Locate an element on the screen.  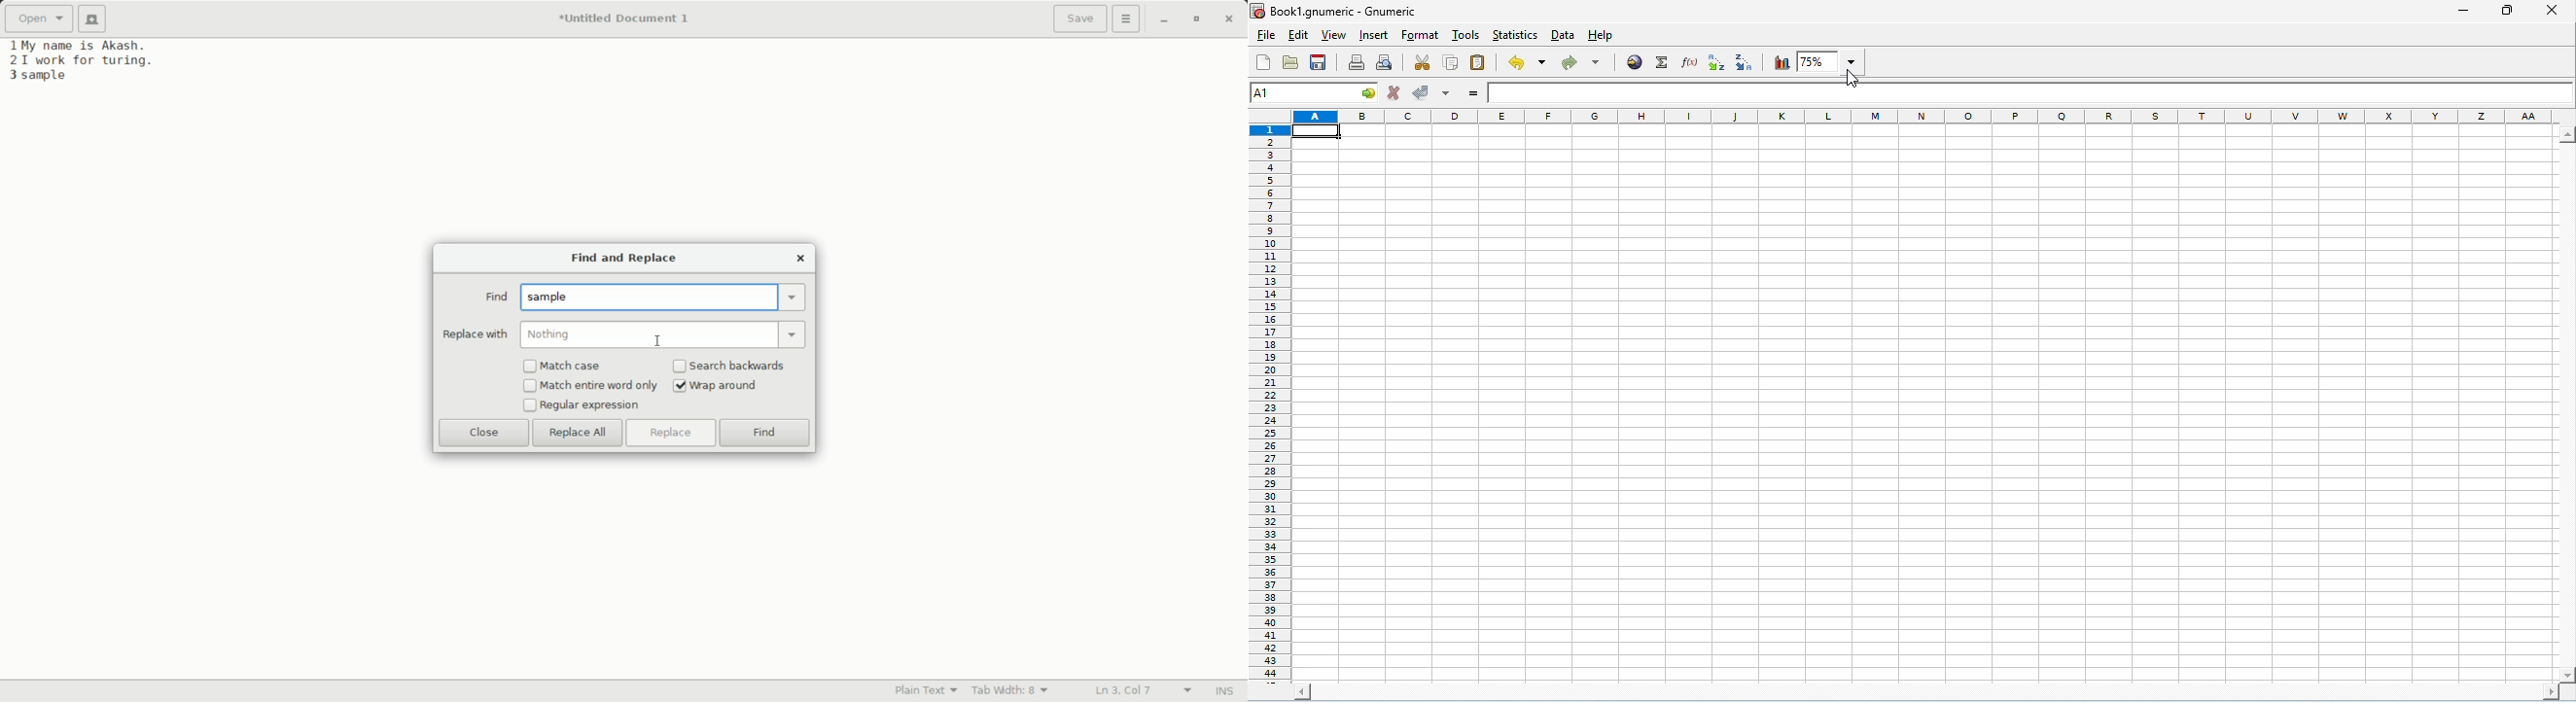
paste is located at coordinates (1479, 63).